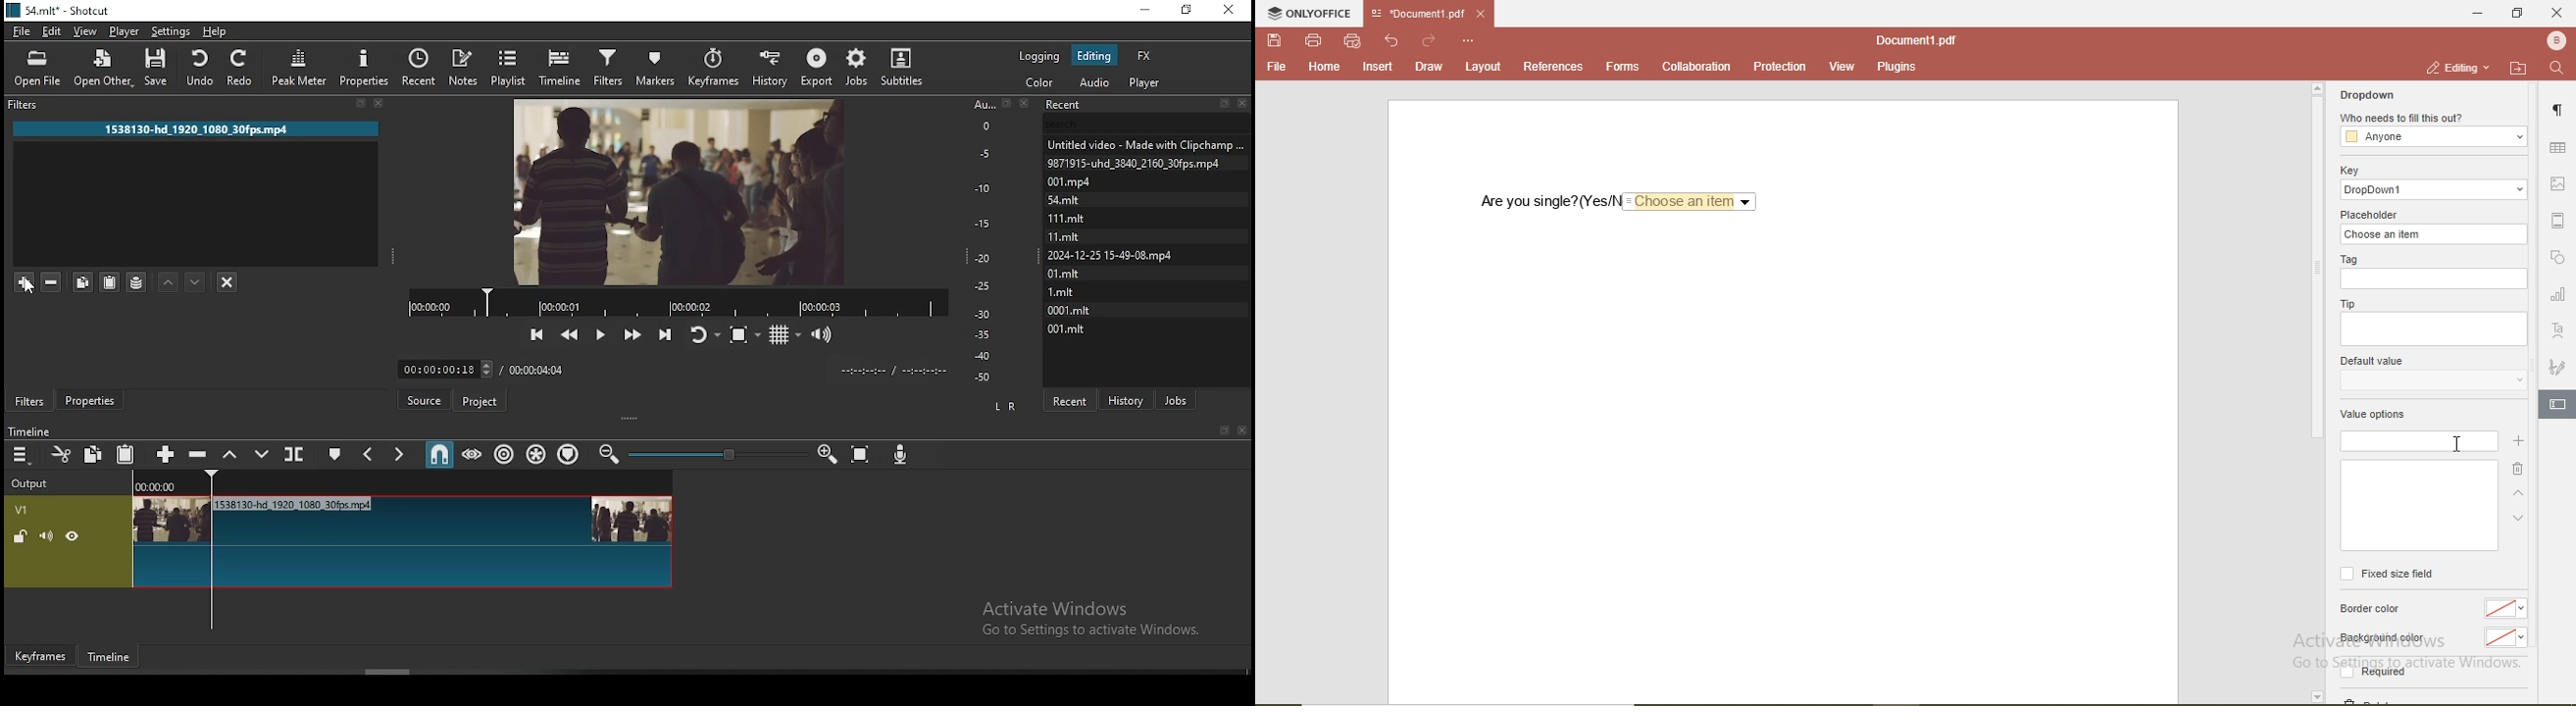  Describe the element at coordinates (656, 68) in the screenshot. I see `markers` at that location.